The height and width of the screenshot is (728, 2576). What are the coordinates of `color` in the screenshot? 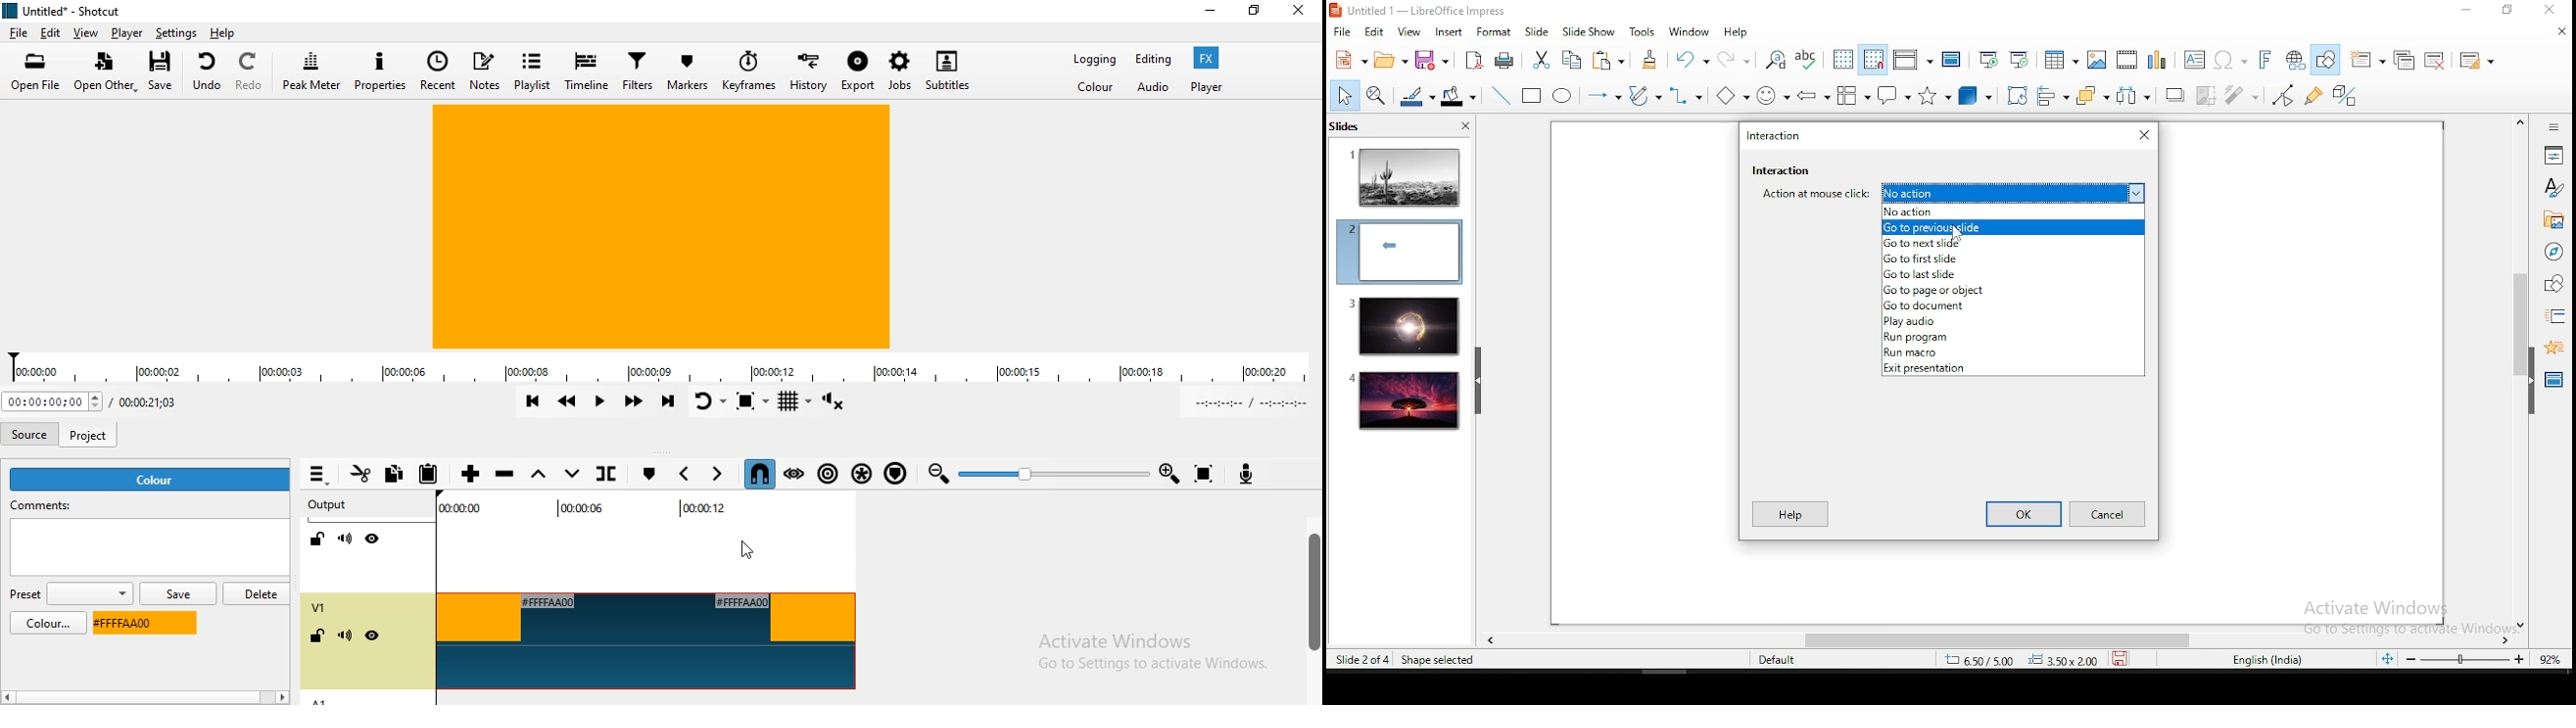 It's located at (152, 479).